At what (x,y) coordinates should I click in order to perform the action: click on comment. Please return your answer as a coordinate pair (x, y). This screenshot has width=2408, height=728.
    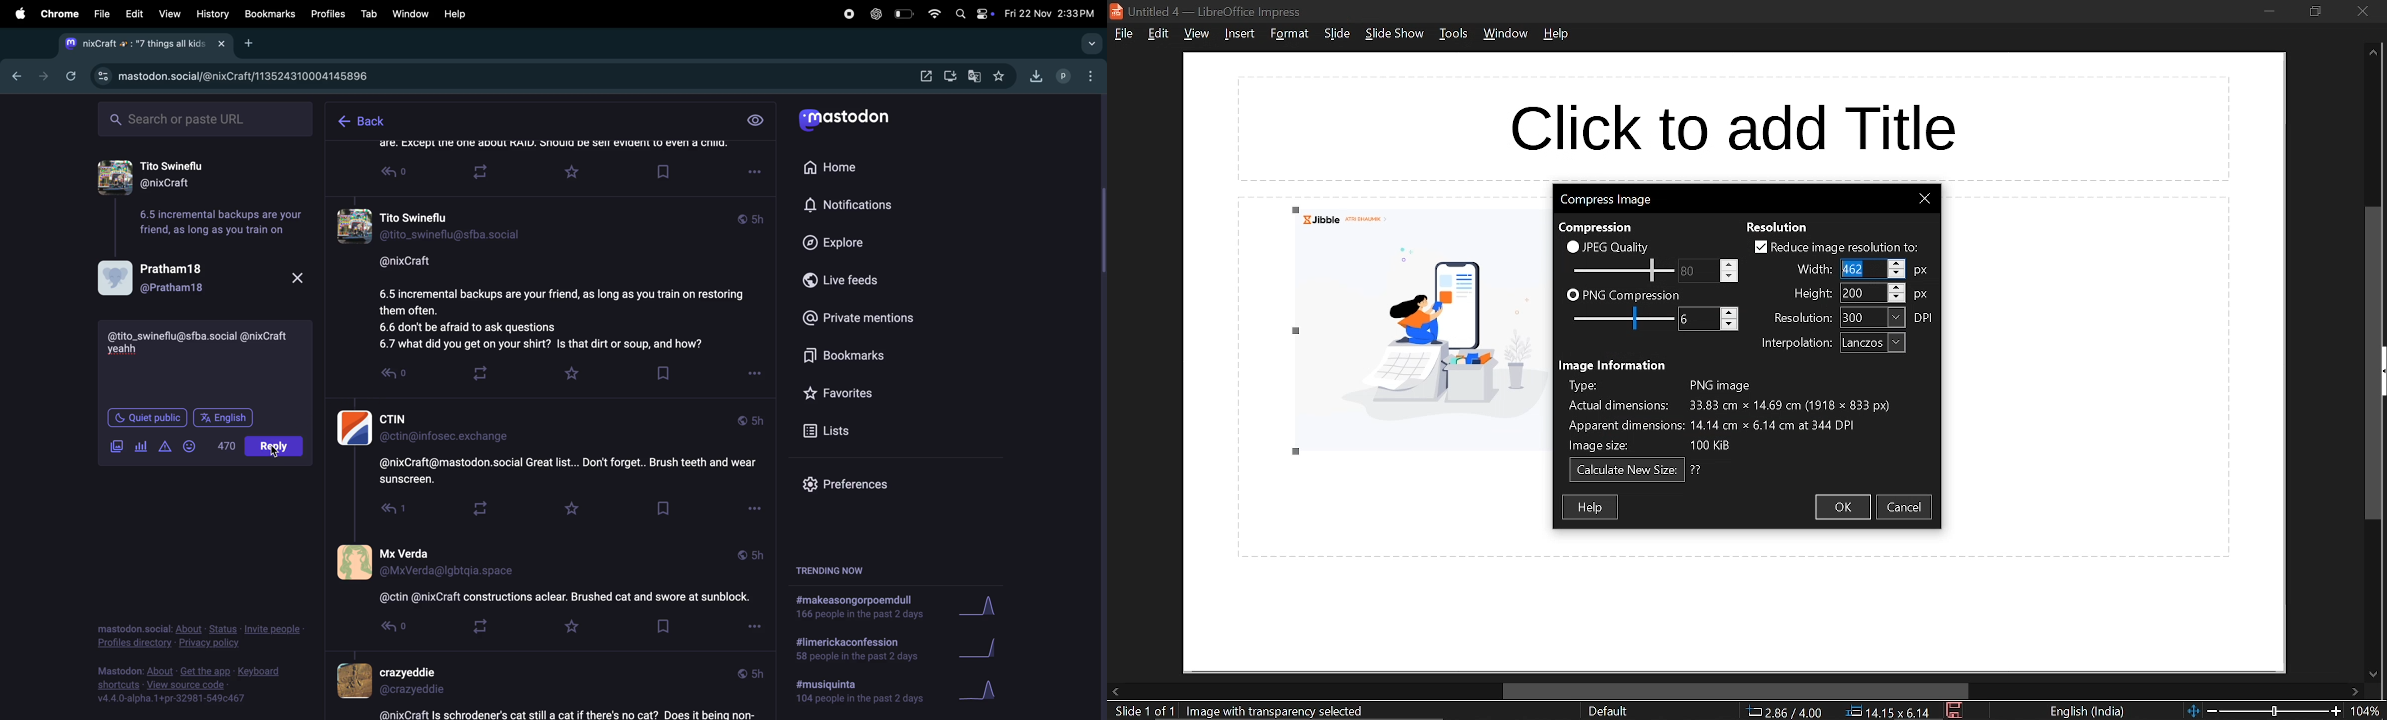
    Looking at the image, I should click on (124, 351).